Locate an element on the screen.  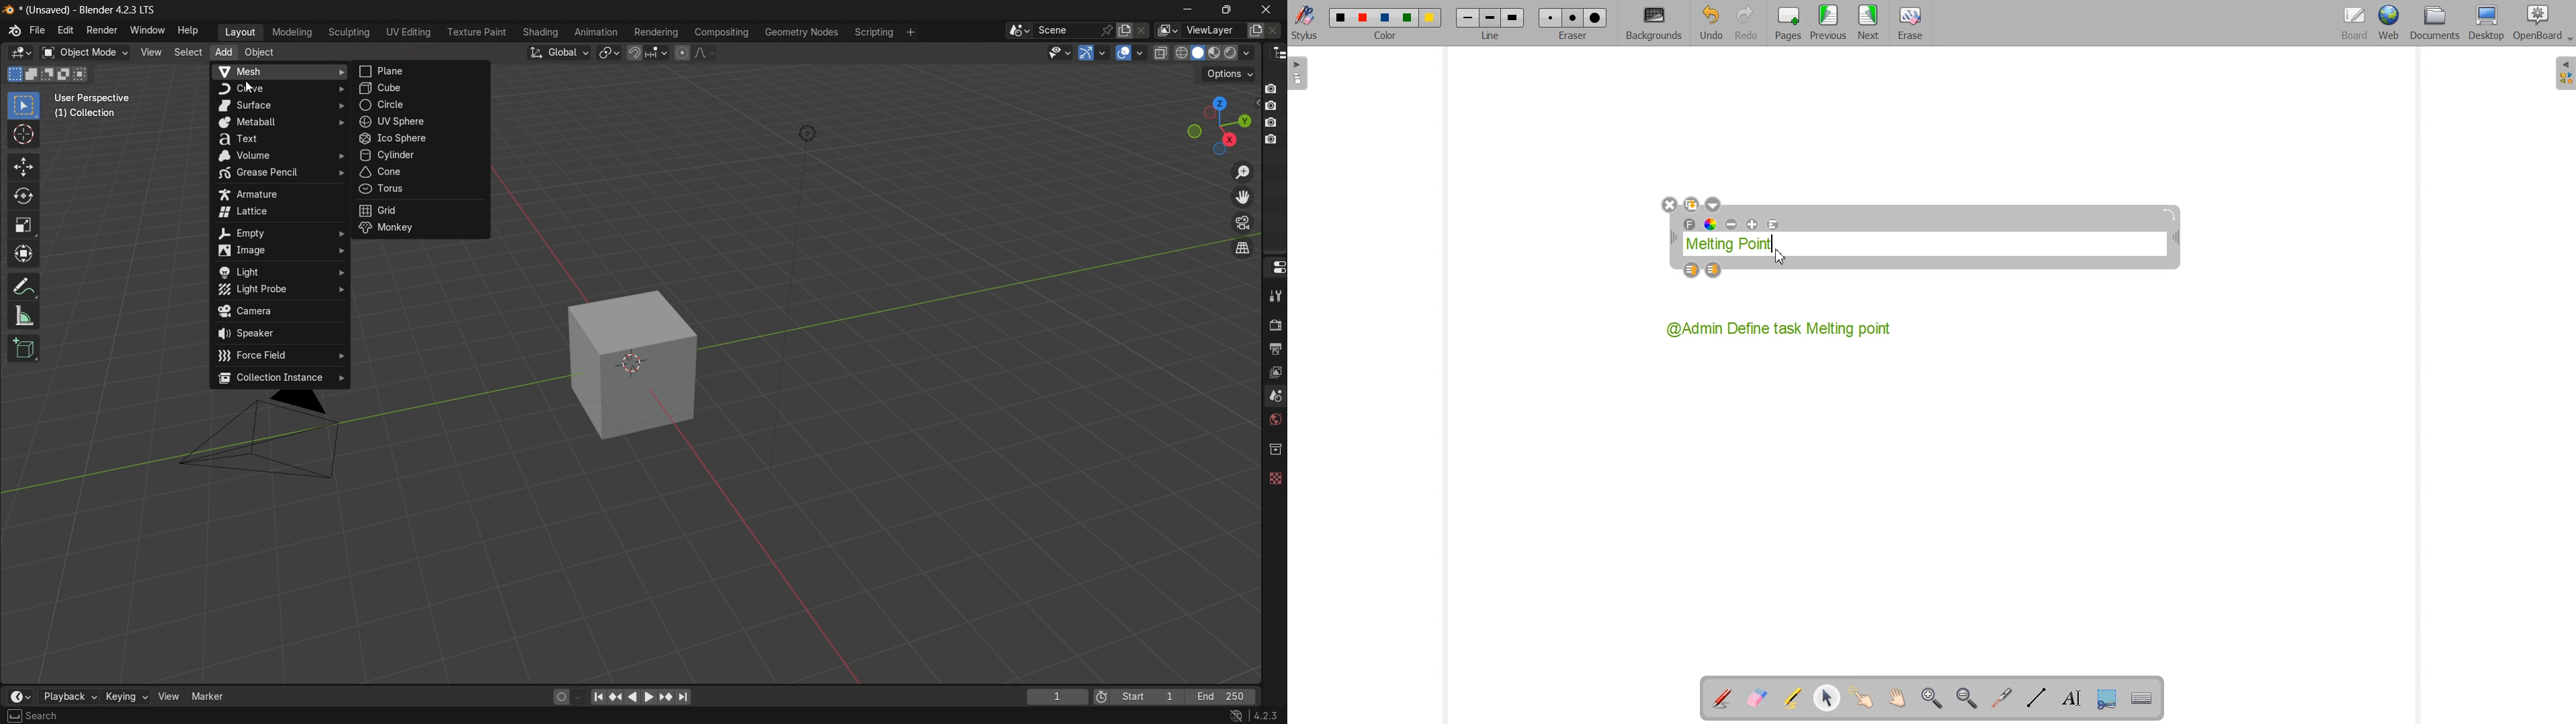
capture is located at coordinates (1273, 107).